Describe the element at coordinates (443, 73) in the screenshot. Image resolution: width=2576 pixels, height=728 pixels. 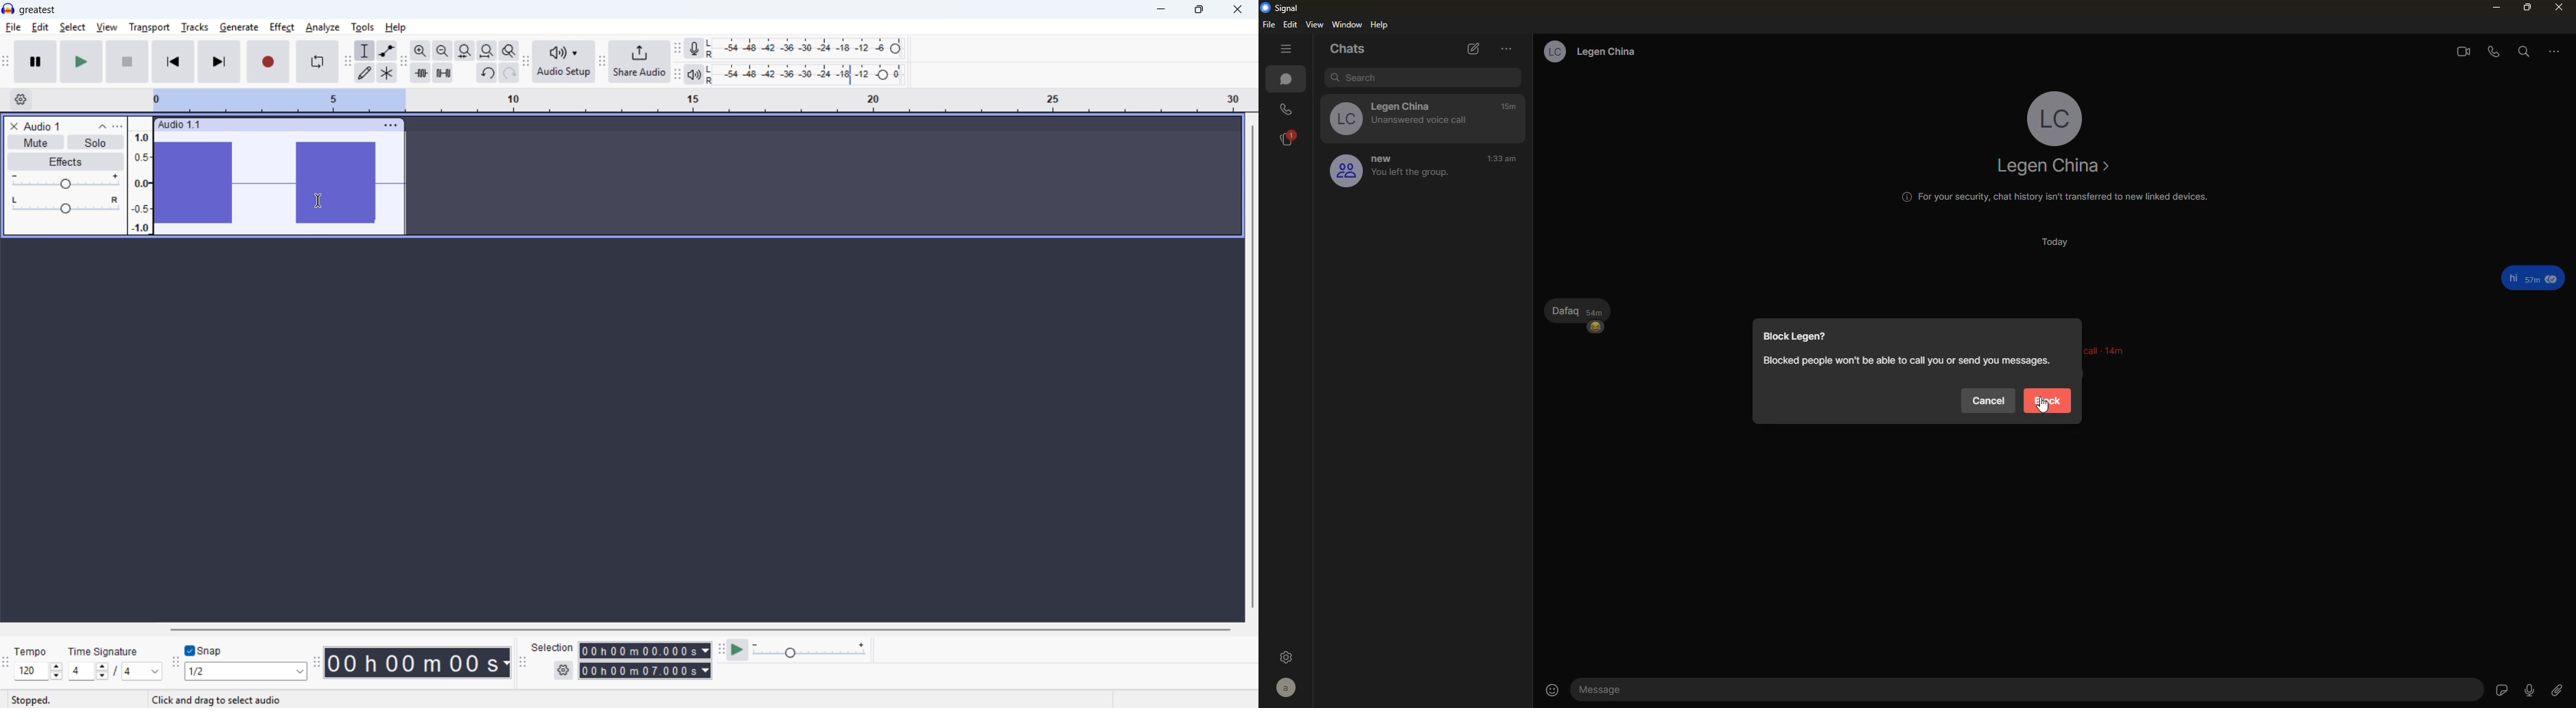
I see `Silence audio selection ` at that location.